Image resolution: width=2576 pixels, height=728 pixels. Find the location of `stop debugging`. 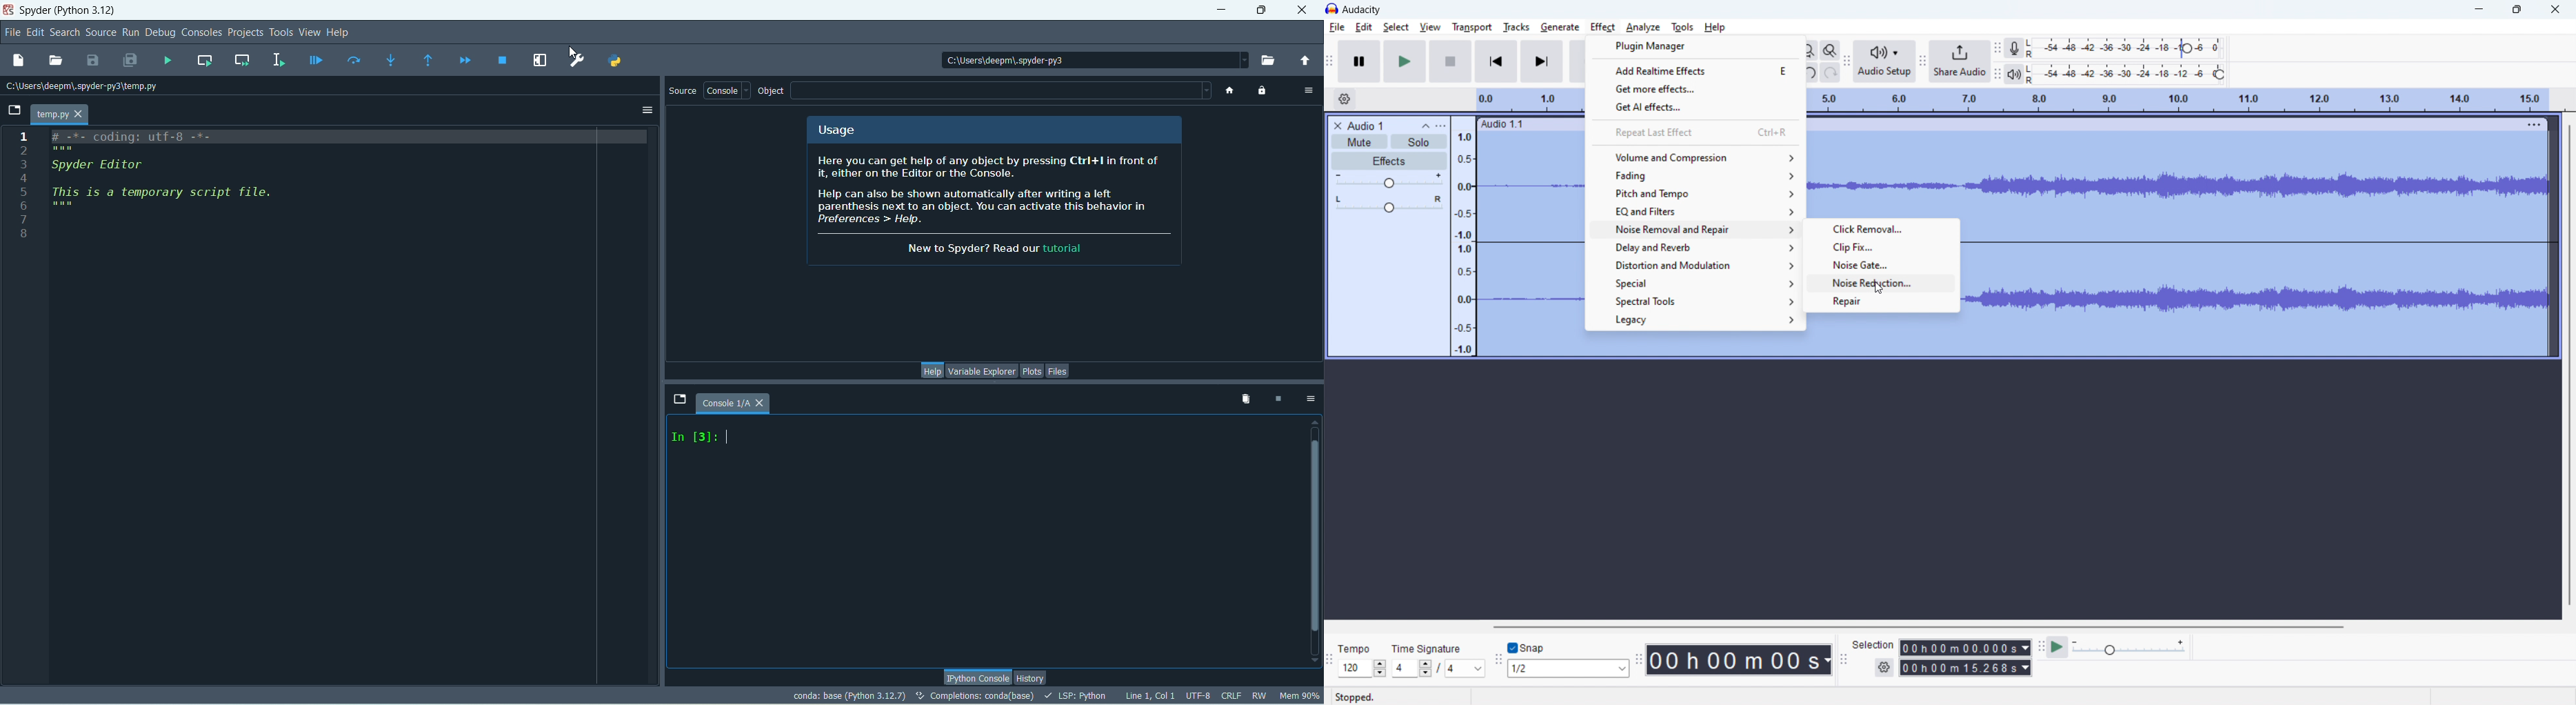

stop debugging is located at coordinates (504, 61).